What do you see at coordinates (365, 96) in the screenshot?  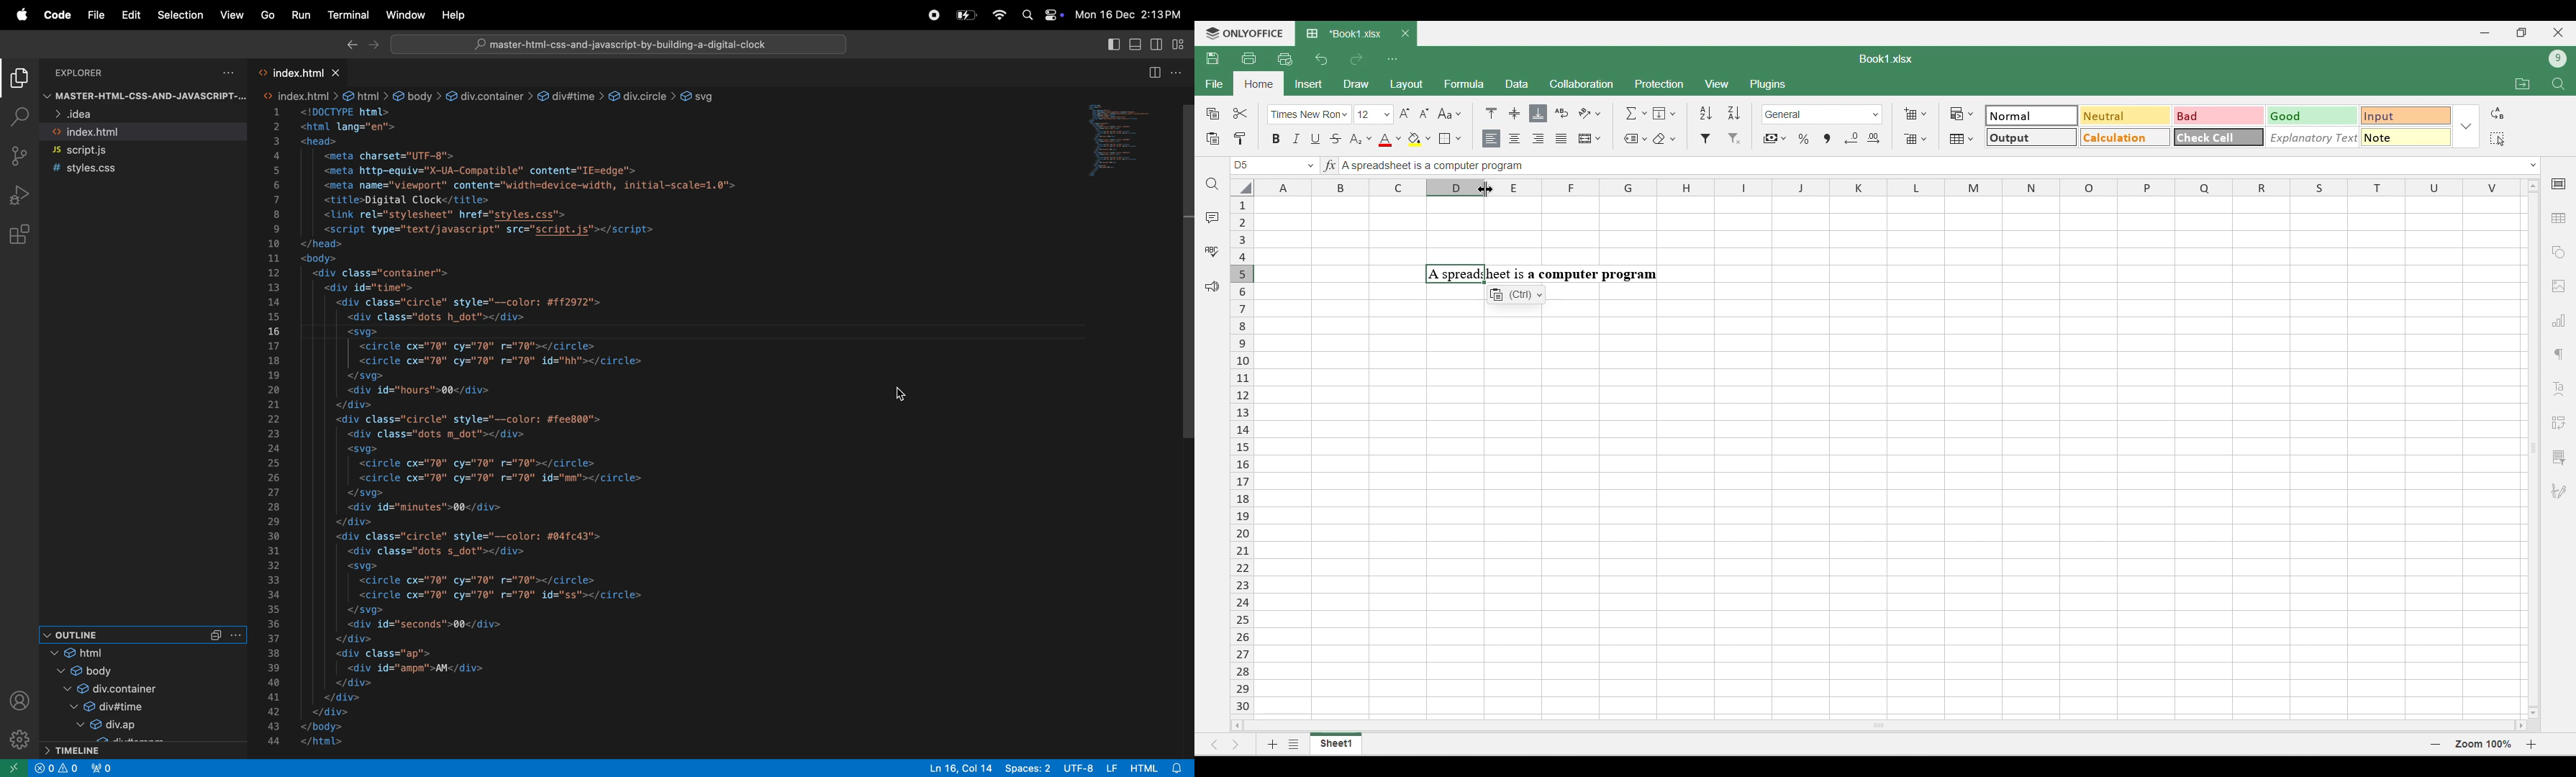 I see `html` at bounding box center [365, 96].